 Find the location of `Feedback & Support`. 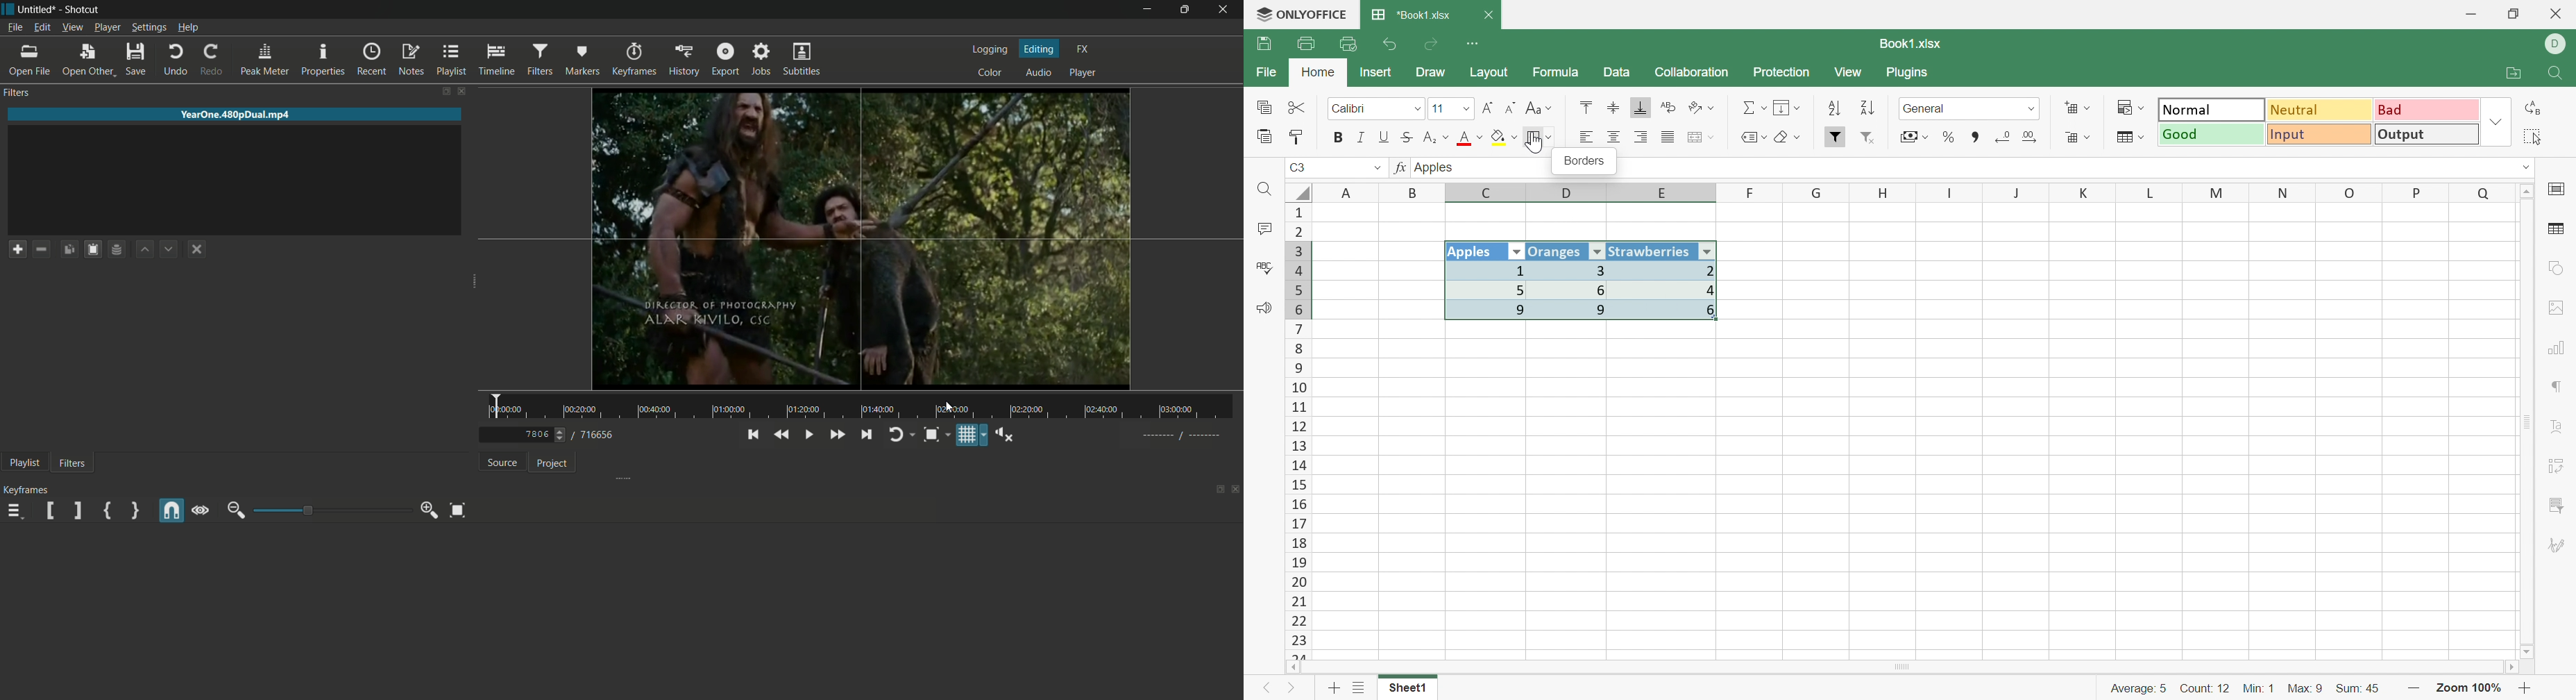

Feedback & Support is located at coordinates (1266, 310).